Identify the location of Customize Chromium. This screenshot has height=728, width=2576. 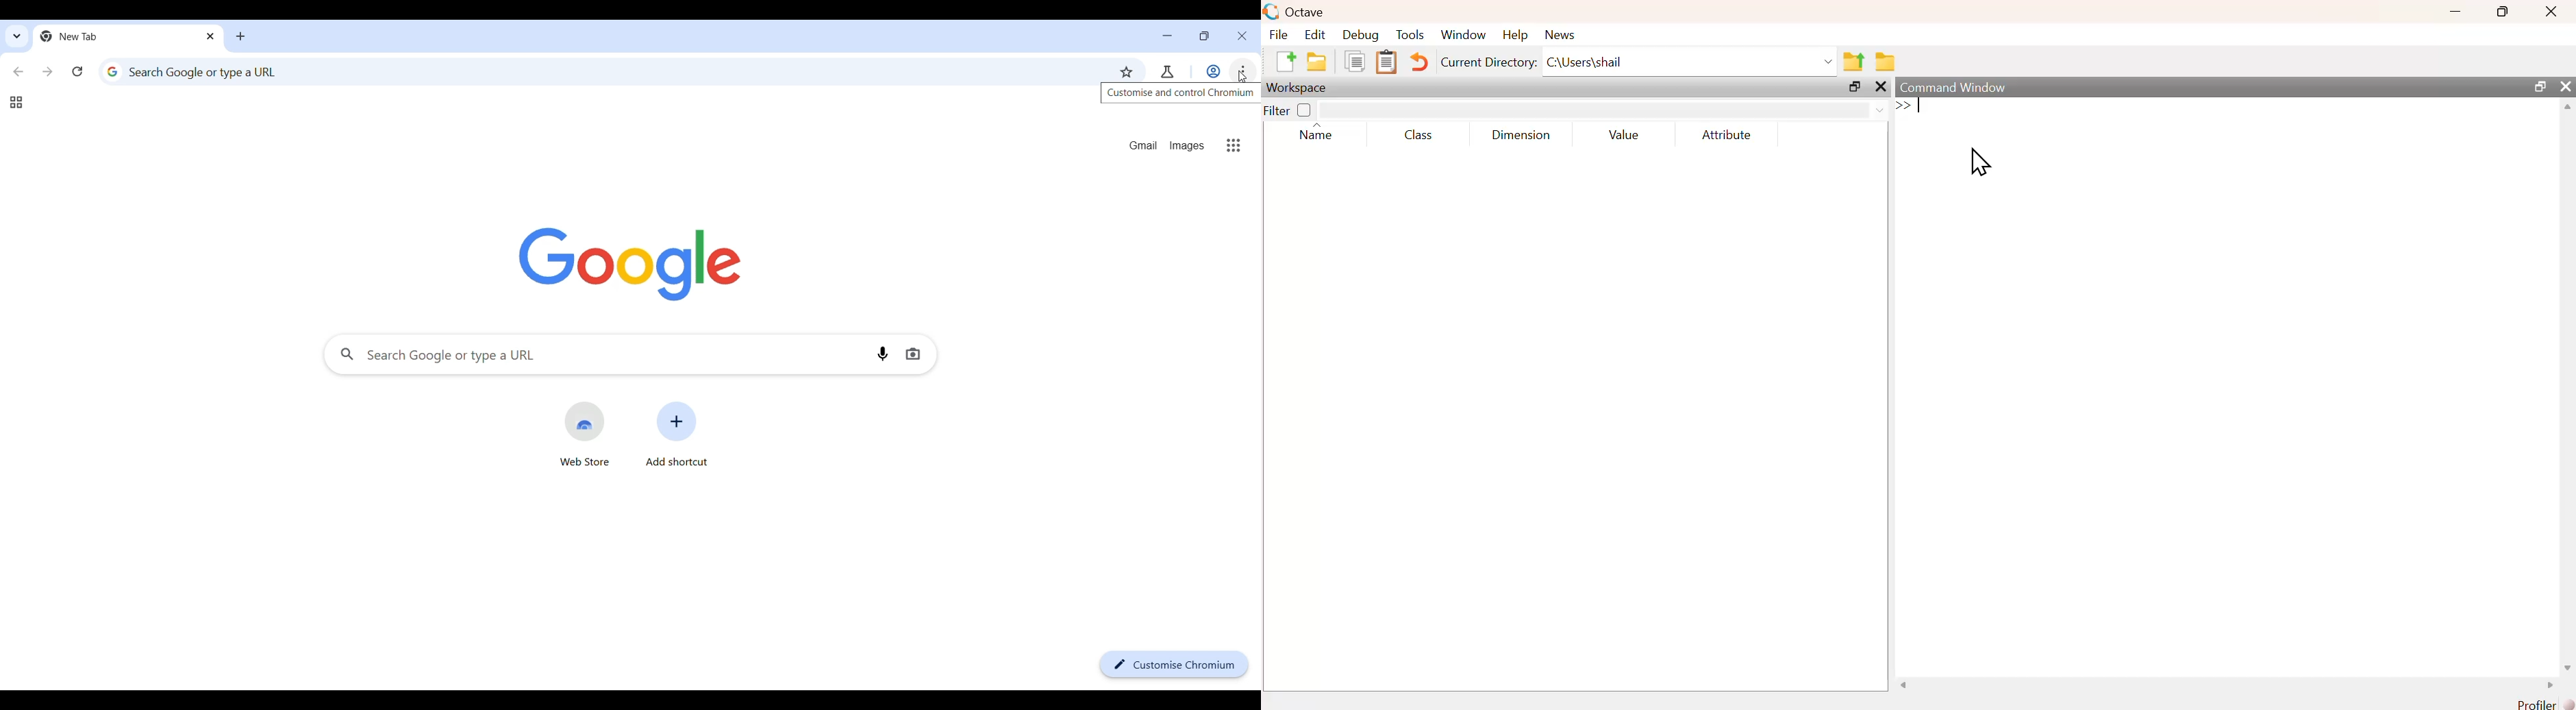
(1175, 664).